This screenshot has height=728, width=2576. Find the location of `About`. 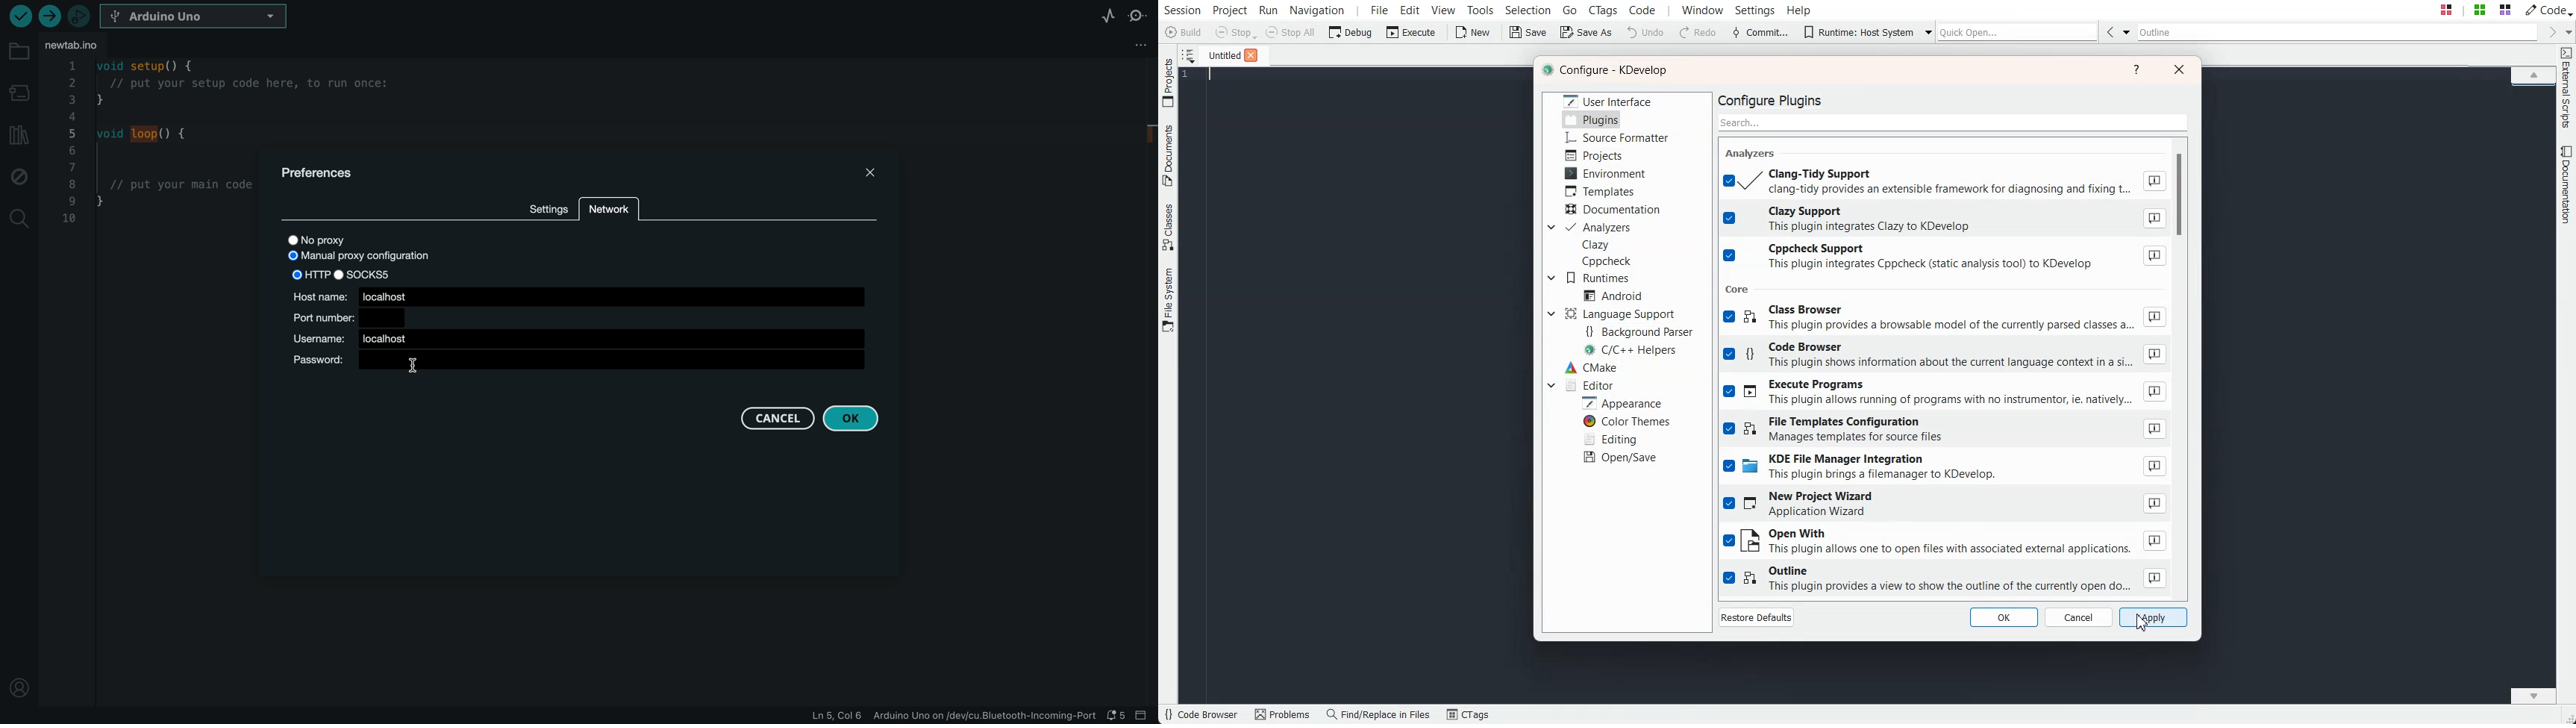

About is located at coordinates (2154, 219).